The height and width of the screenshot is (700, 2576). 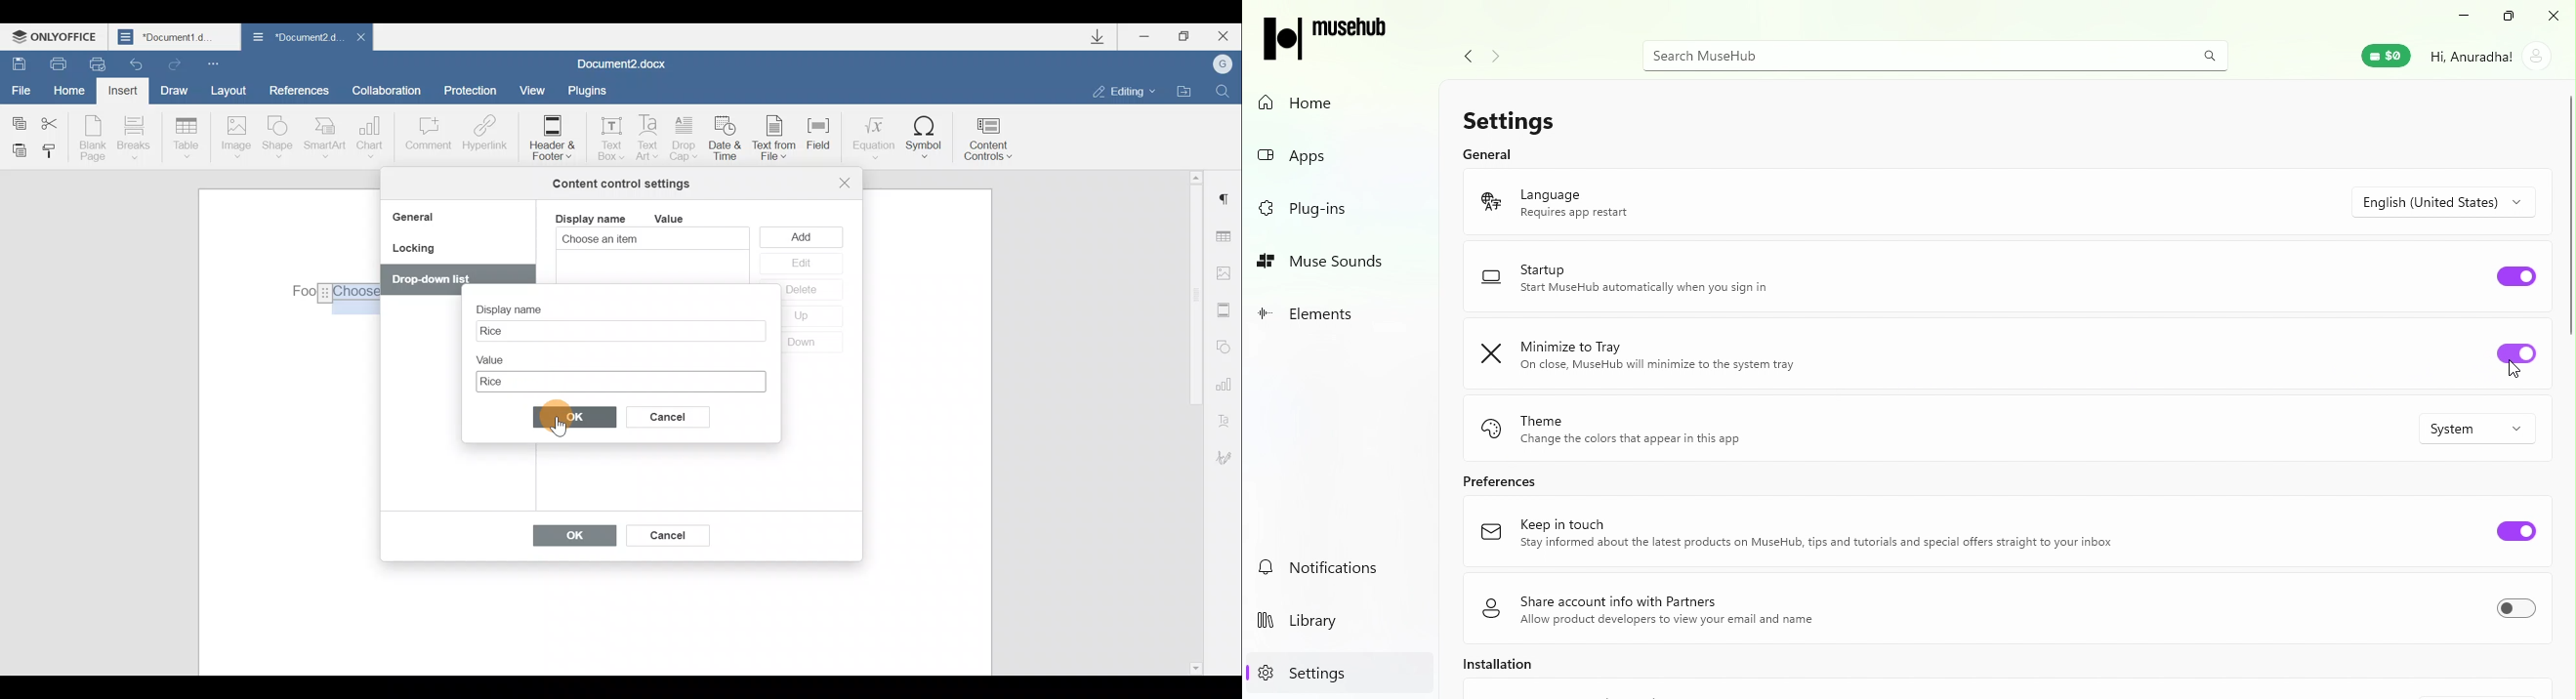 What do you see at coordinates (621, 184) in the screenshot?
I see `Content control settings` at bounding box center [621, 184].